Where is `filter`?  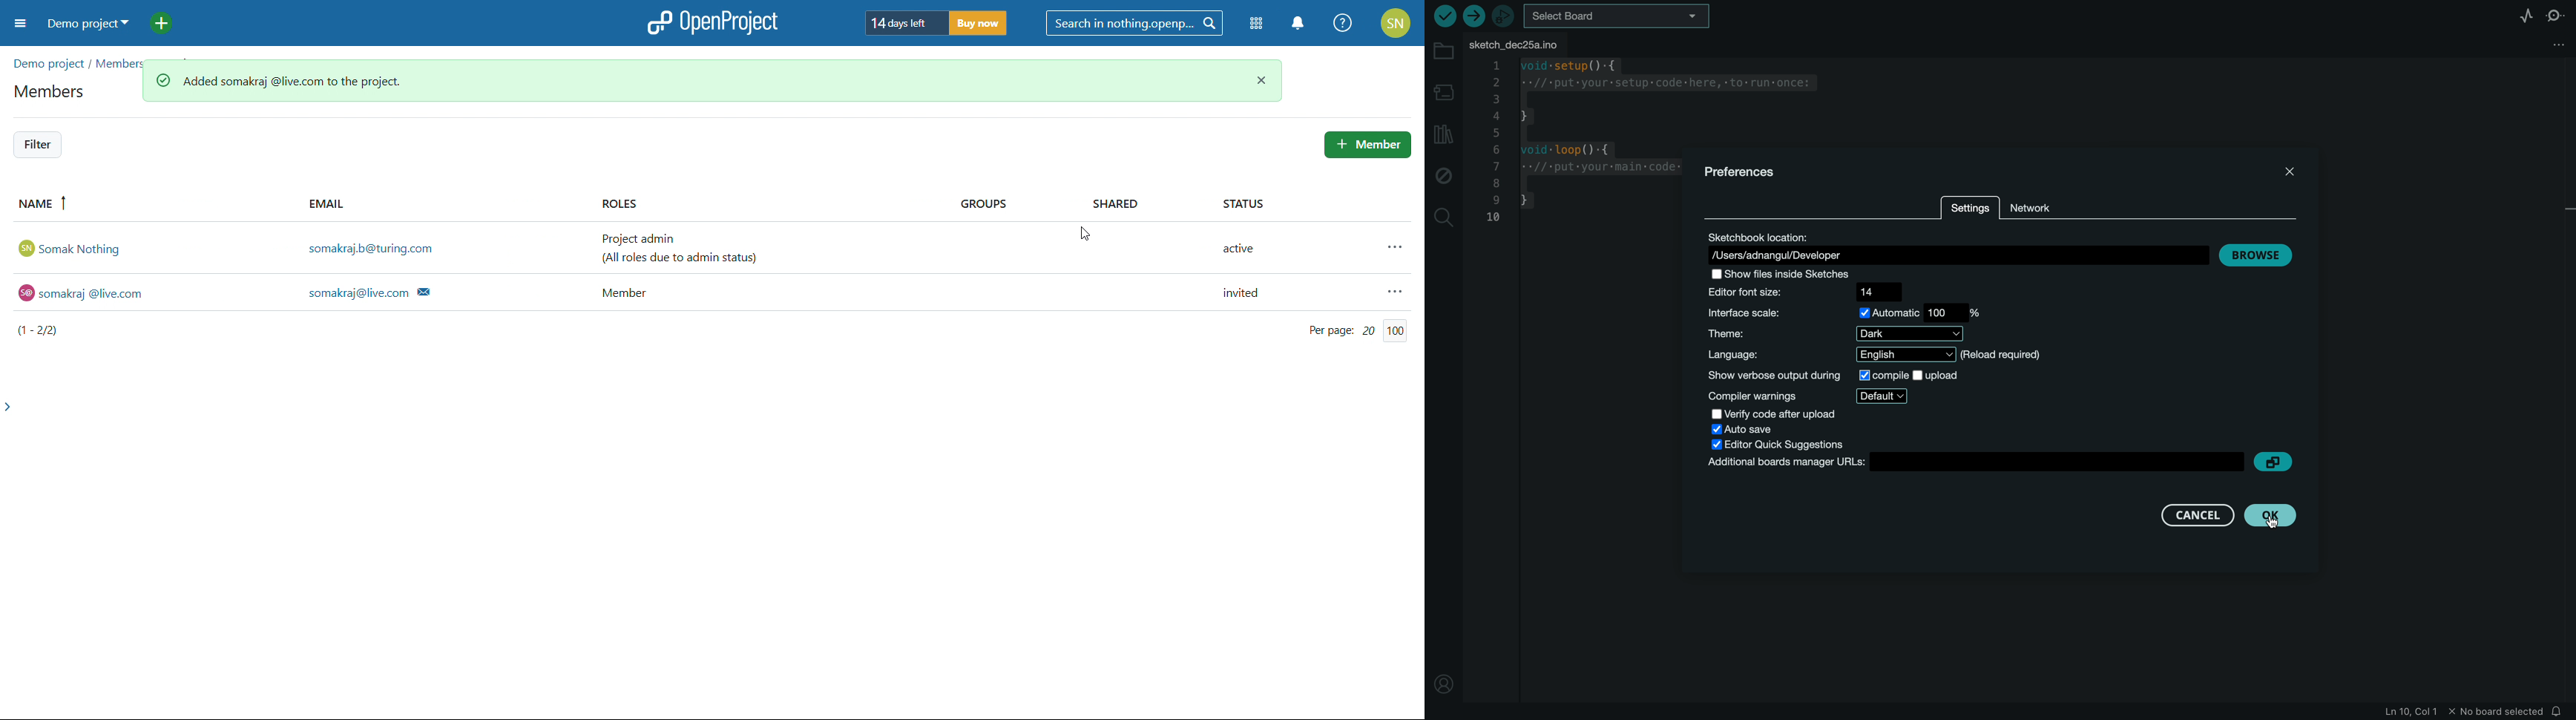 filter is located at coordinates (37, 145).